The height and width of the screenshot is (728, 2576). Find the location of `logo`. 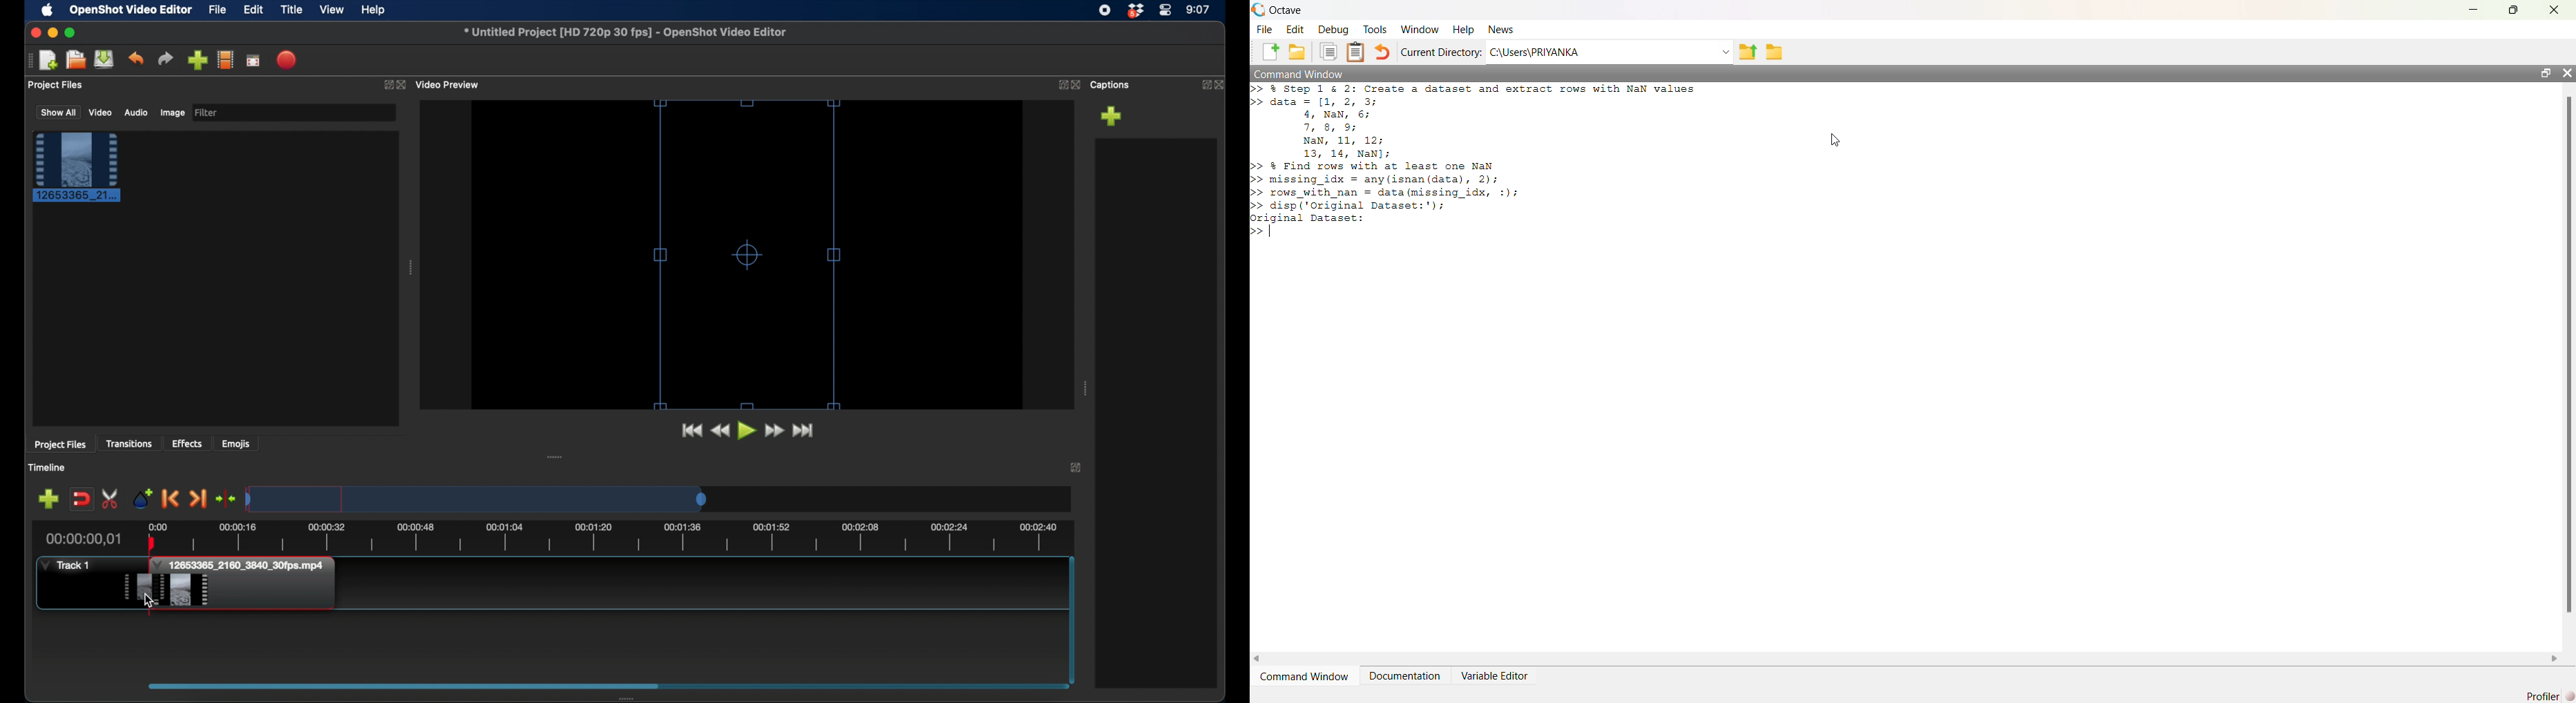

logo is located at coordinates (1258, 10).